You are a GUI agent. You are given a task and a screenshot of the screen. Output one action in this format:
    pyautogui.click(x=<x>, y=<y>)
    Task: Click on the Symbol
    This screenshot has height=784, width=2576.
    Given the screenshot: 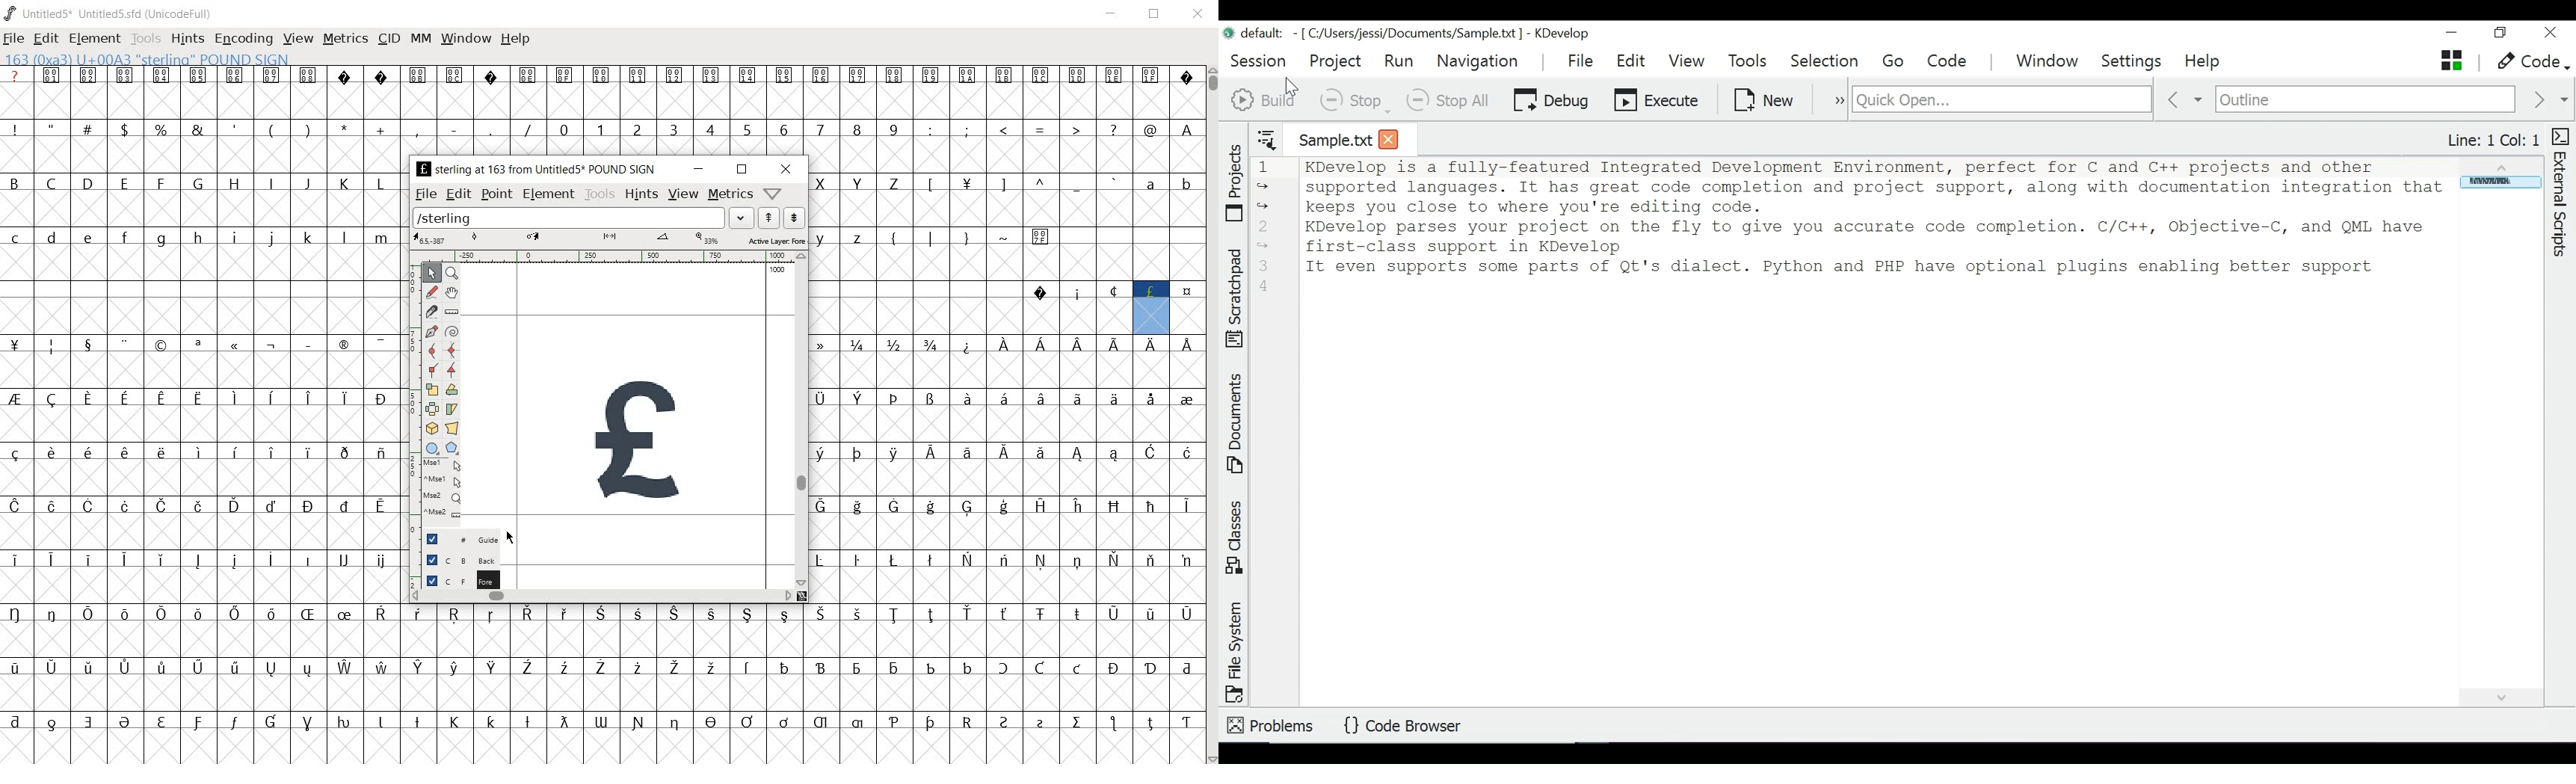 What is the action you would take?
    pyautogui.click(x=1042, y=235)
    